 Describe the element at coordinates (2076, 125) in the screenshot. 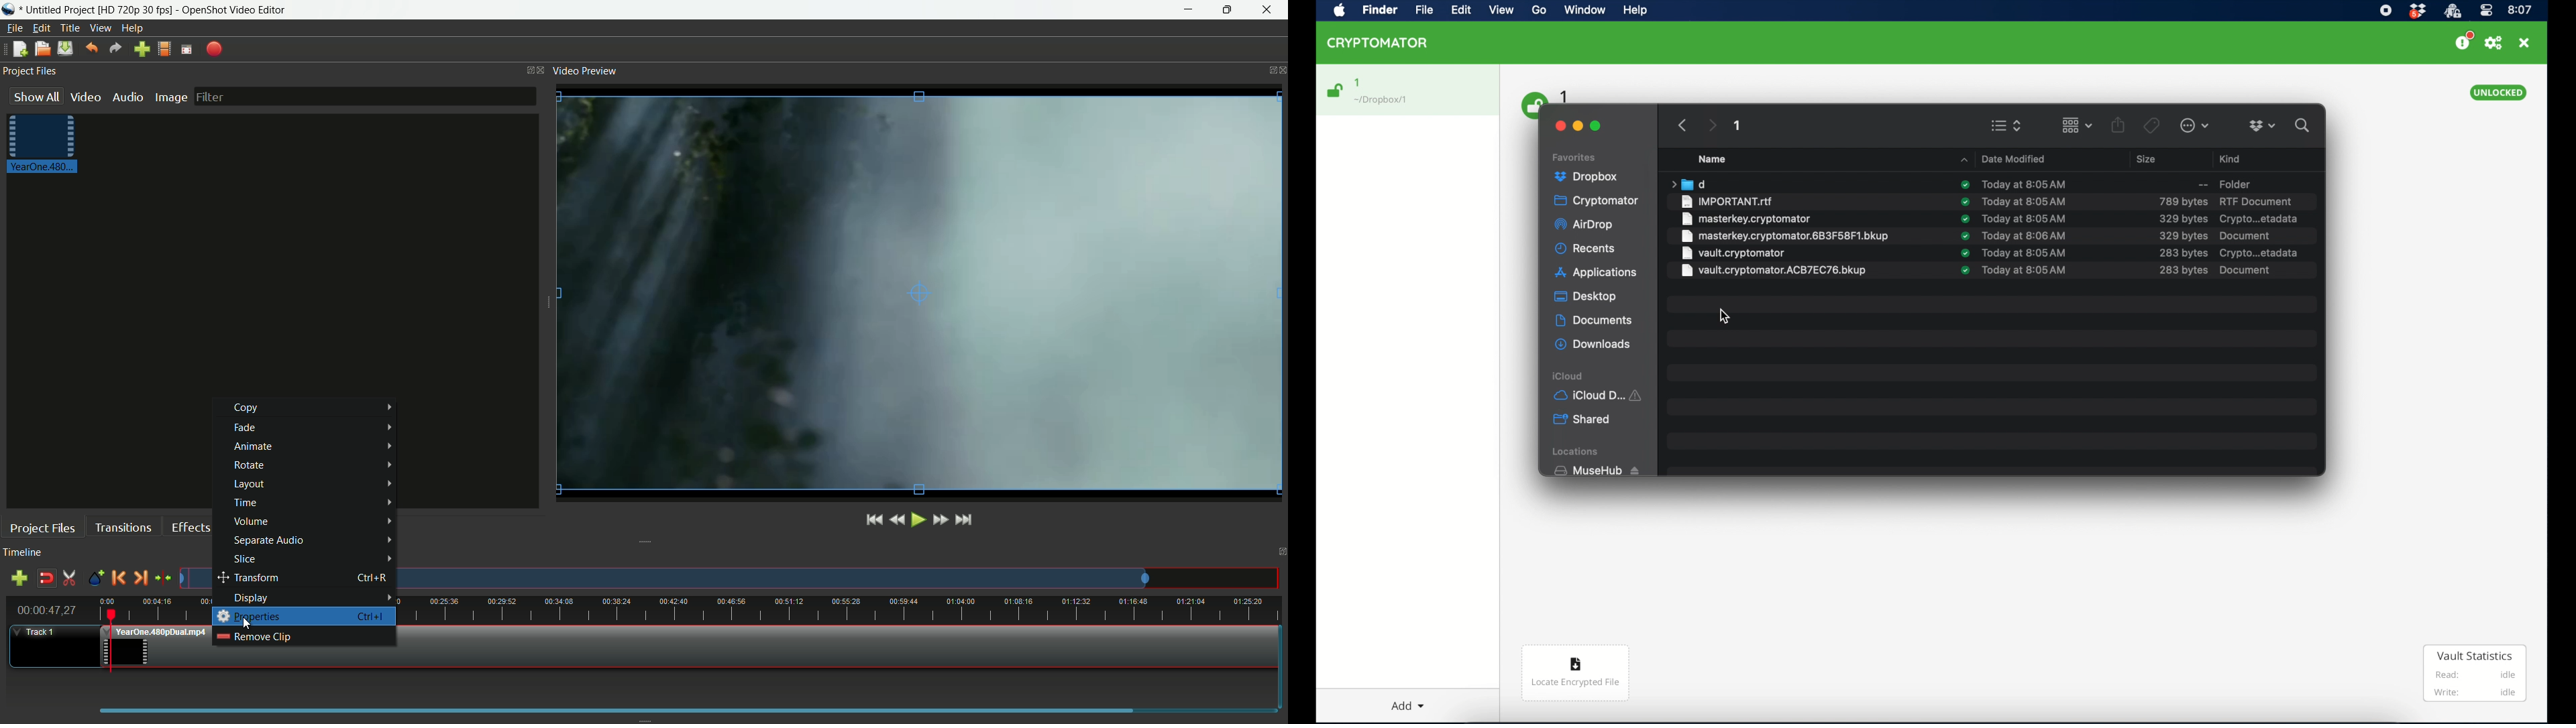

I see `change item grouping` at that location.